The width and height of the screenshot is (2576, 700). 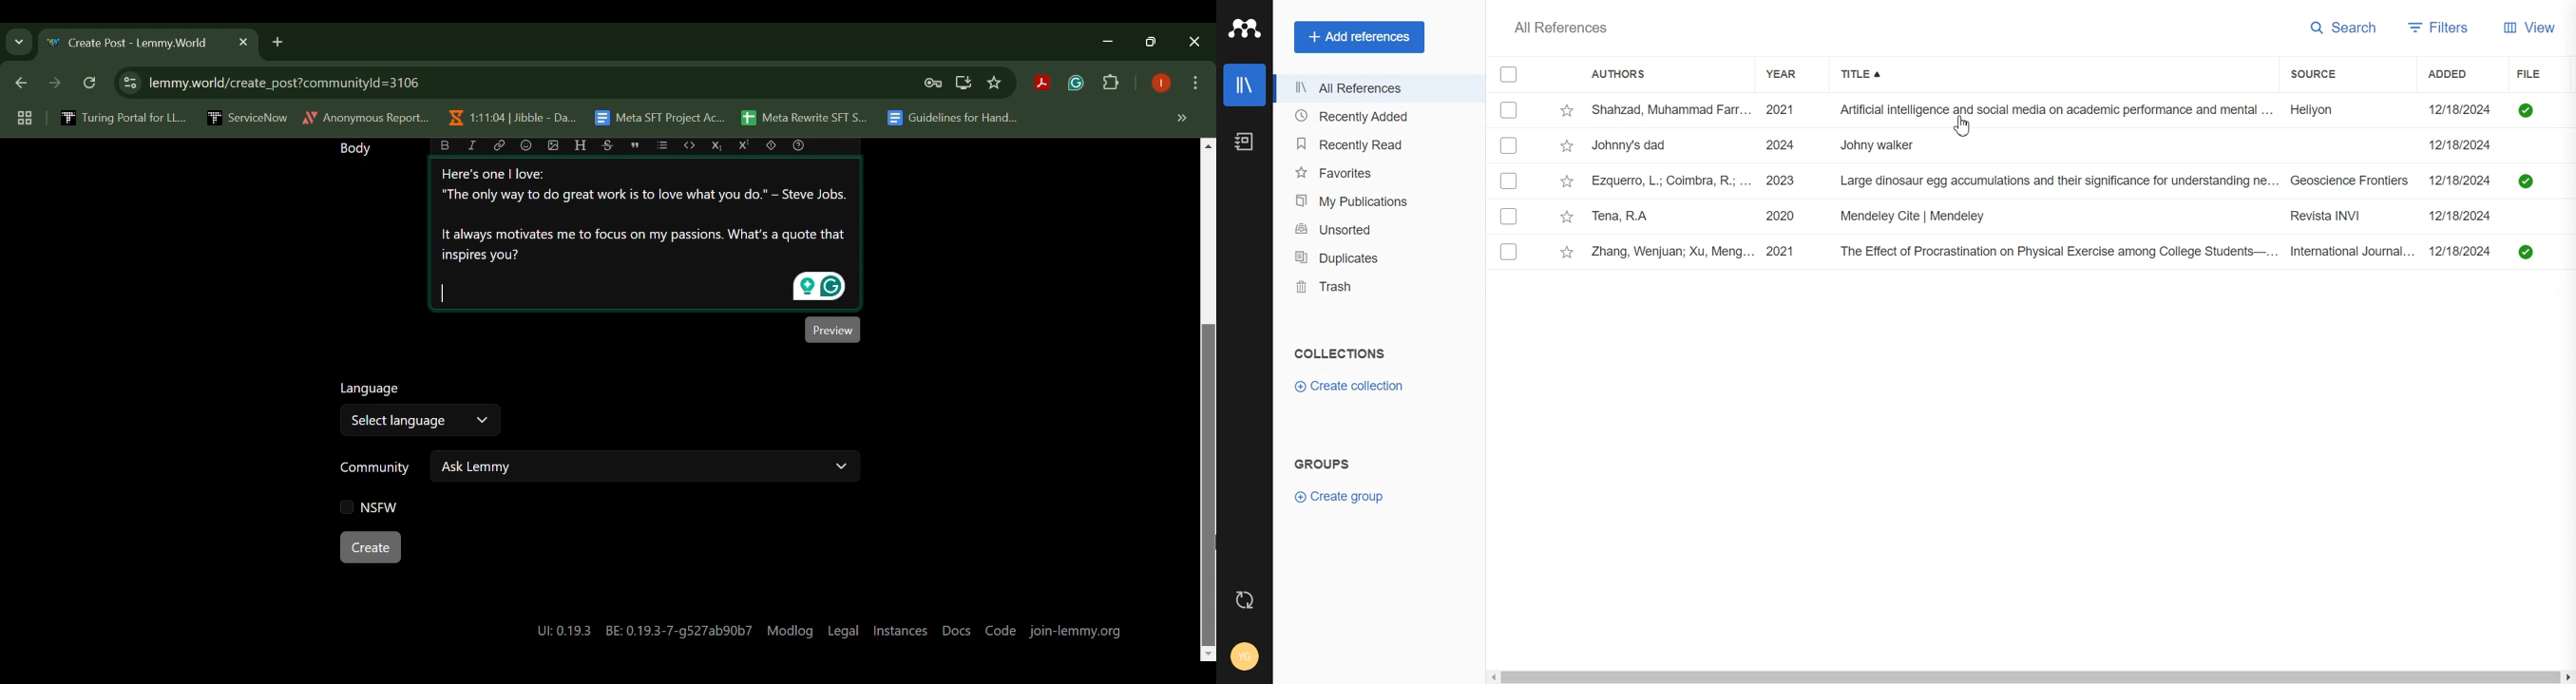 I want to click on Checkmarks, so click(x=1511, y=110).